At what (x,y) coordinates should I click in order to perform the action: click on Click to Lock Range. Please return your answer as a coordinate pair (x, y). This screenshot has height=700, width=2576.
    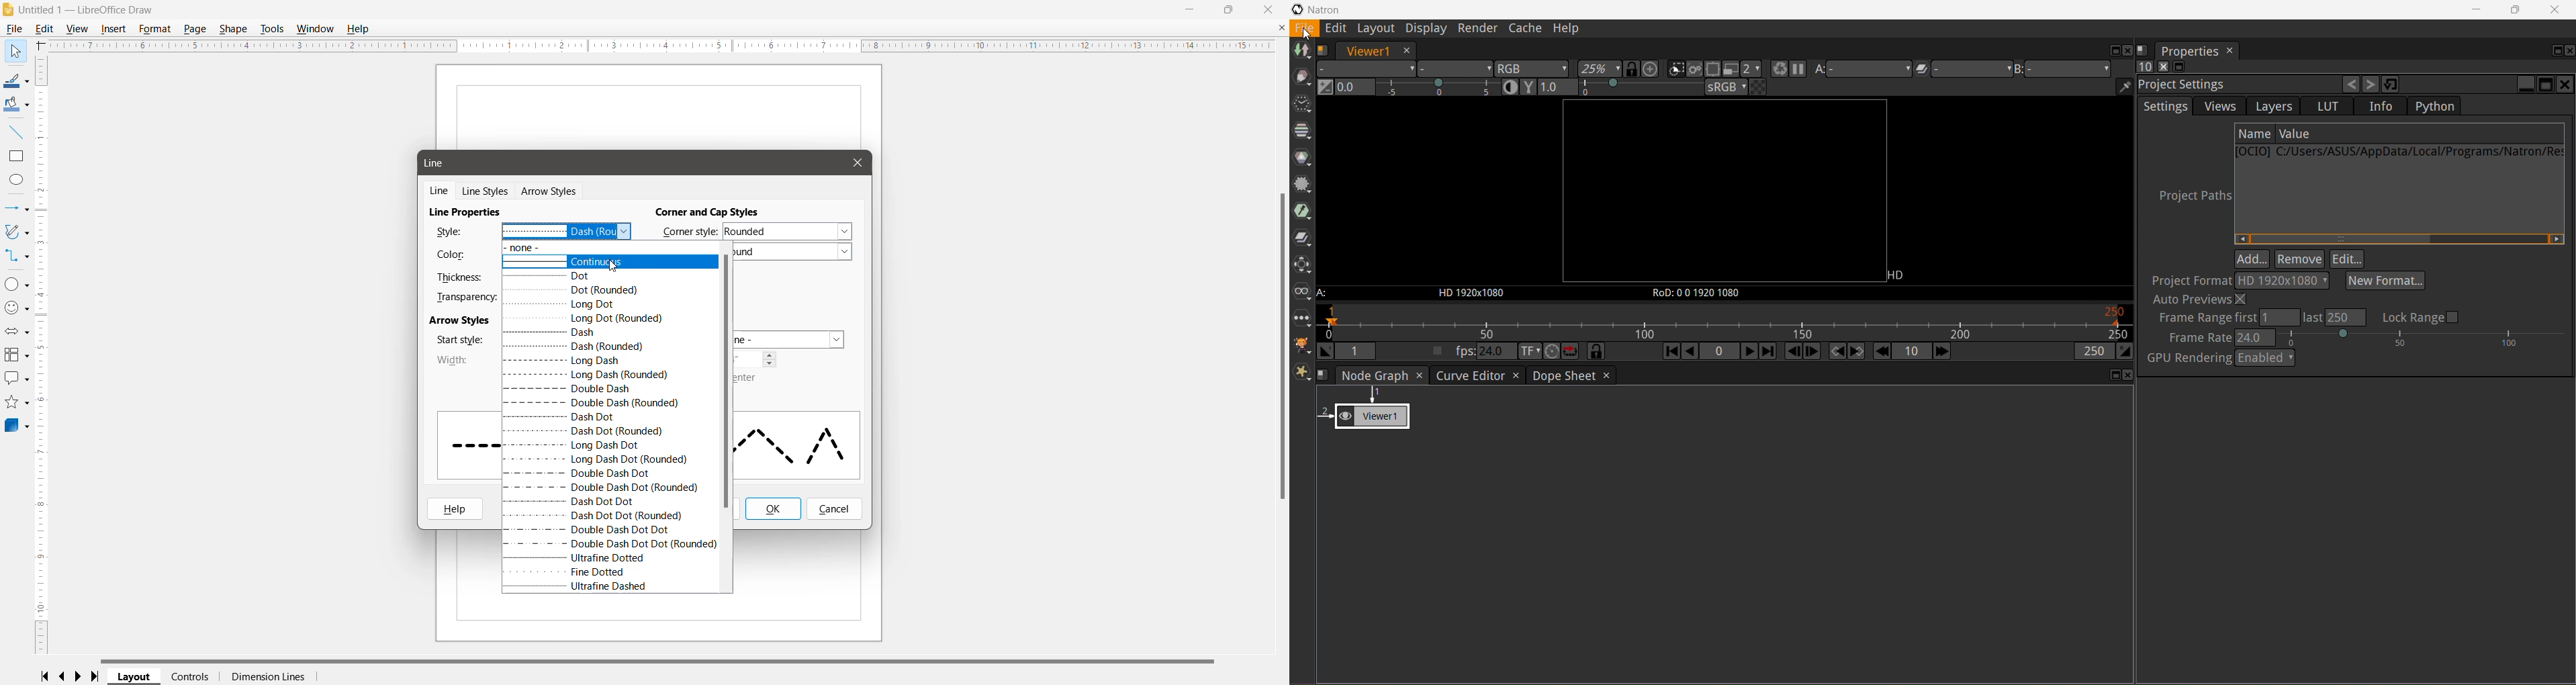
    Looking at the image, I should click on (2421, 317).